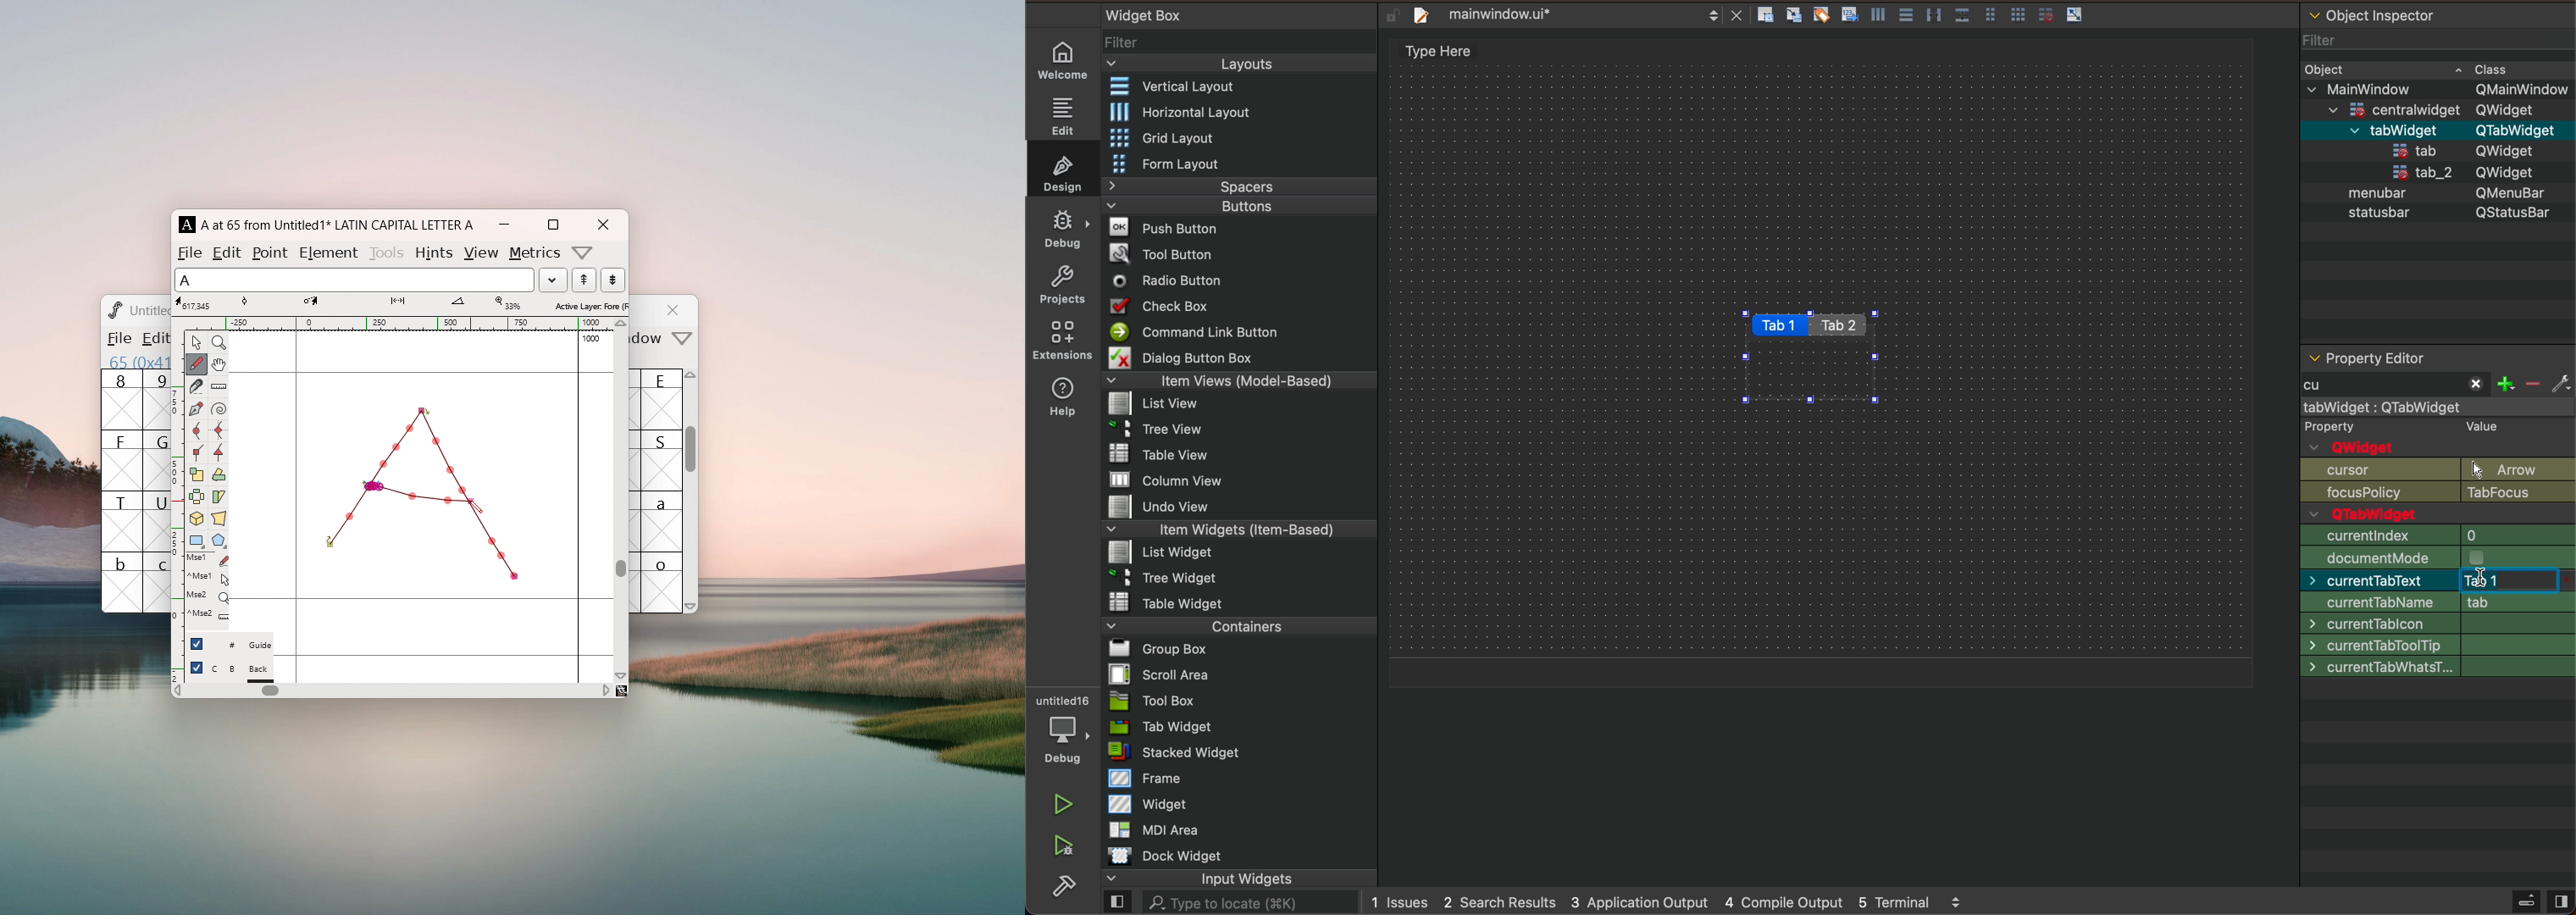 The image size is (2576, 924). Describe the element at coordinates (1183, 856) in the screenshot. I see `Dock widget` at that location.